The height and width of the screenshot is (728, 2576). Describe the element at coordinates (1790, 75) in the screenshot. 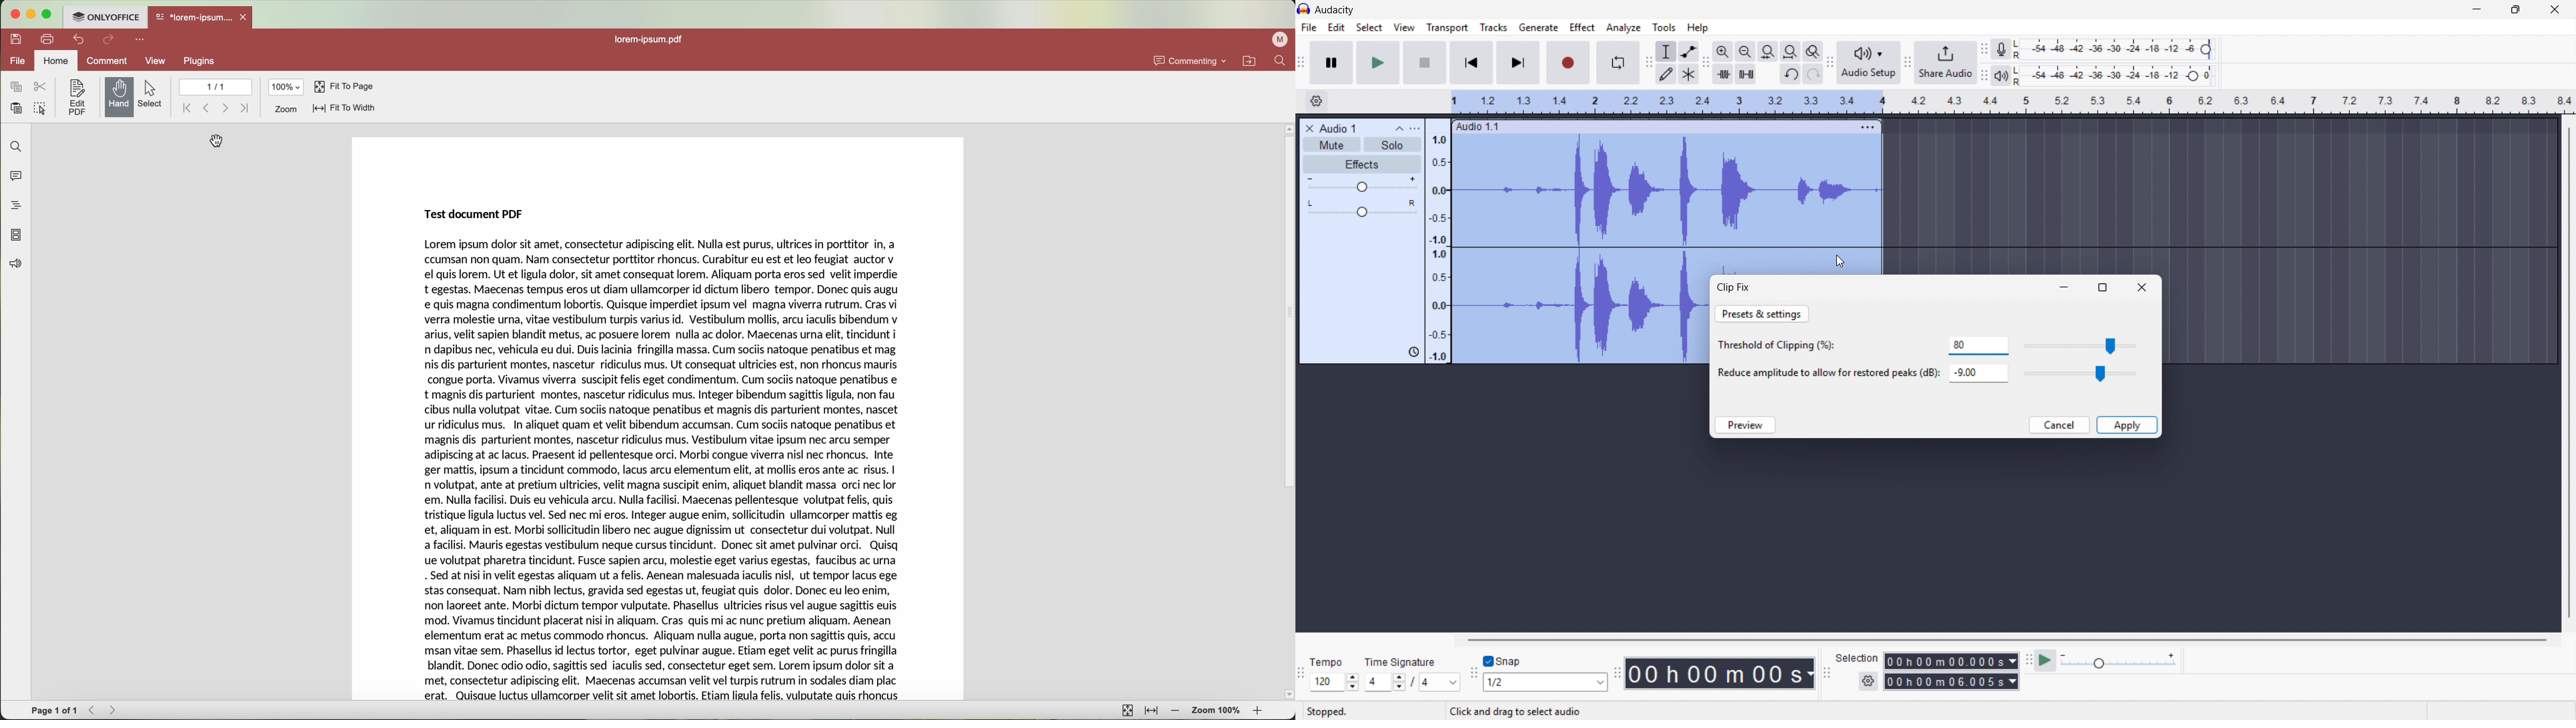

I see `undo` at that location.